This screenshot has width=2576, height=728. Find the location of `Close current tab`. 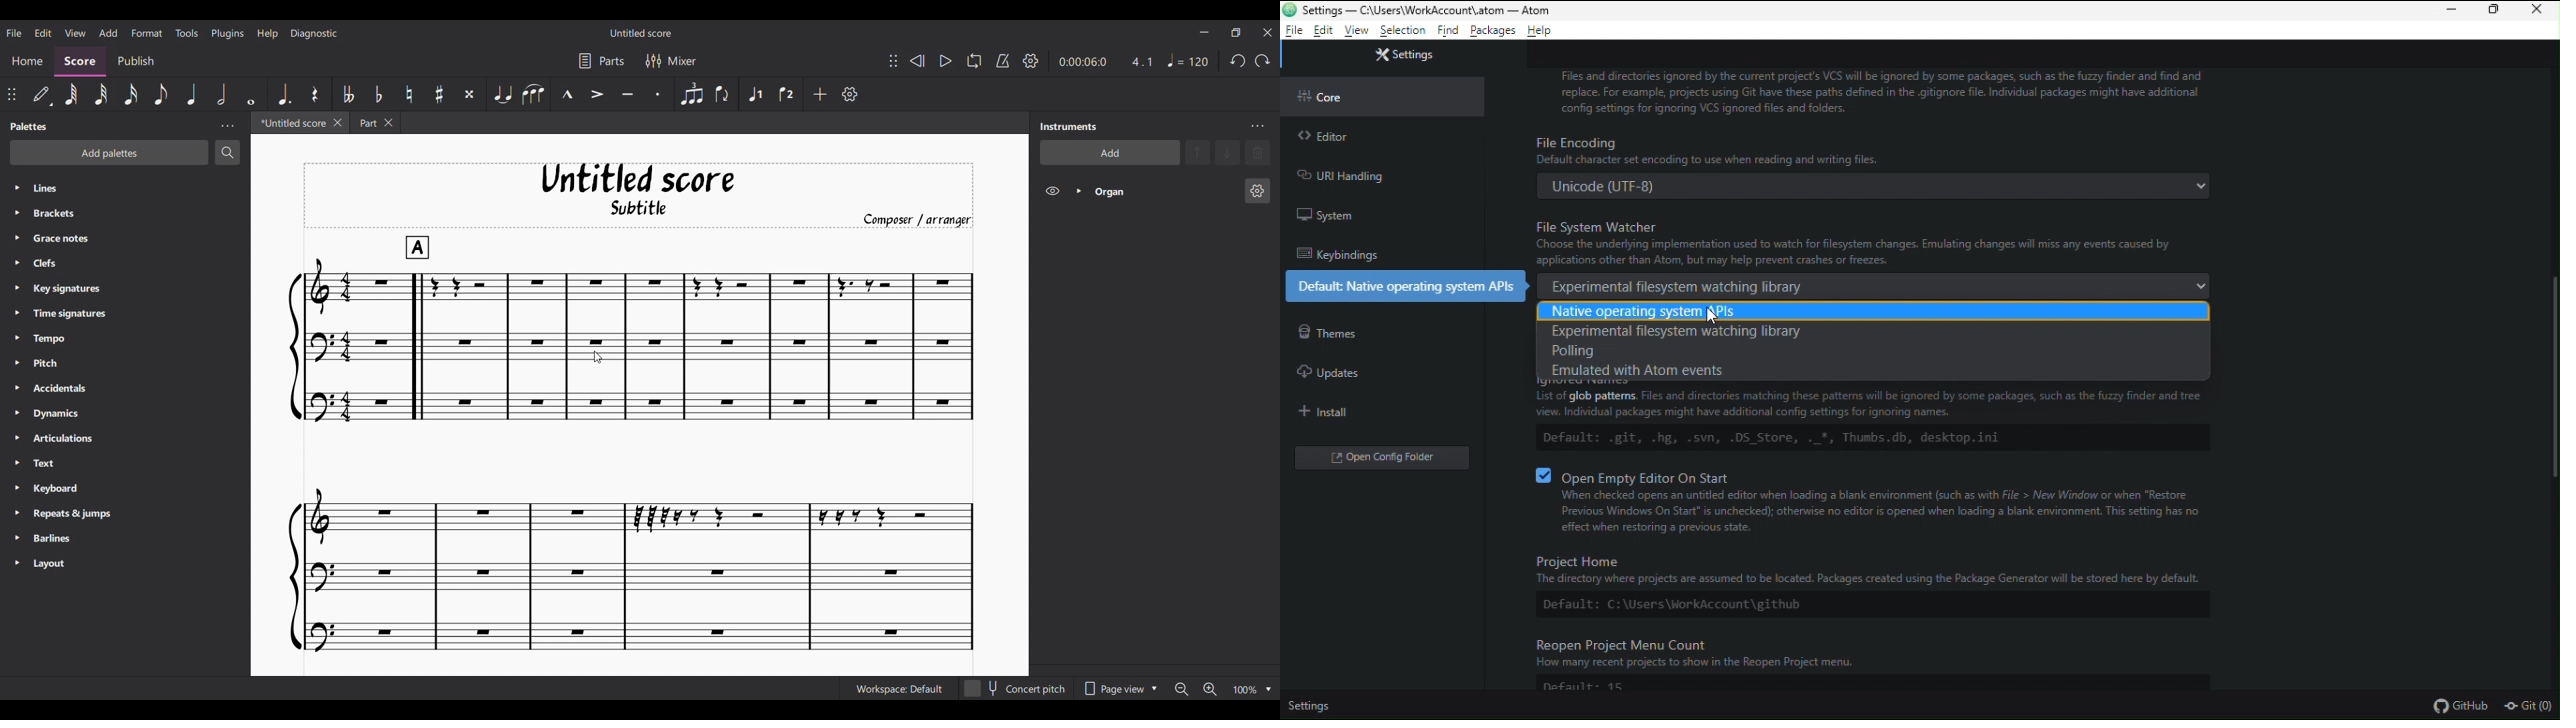

Close current tab is located at coordinates (338, 123).